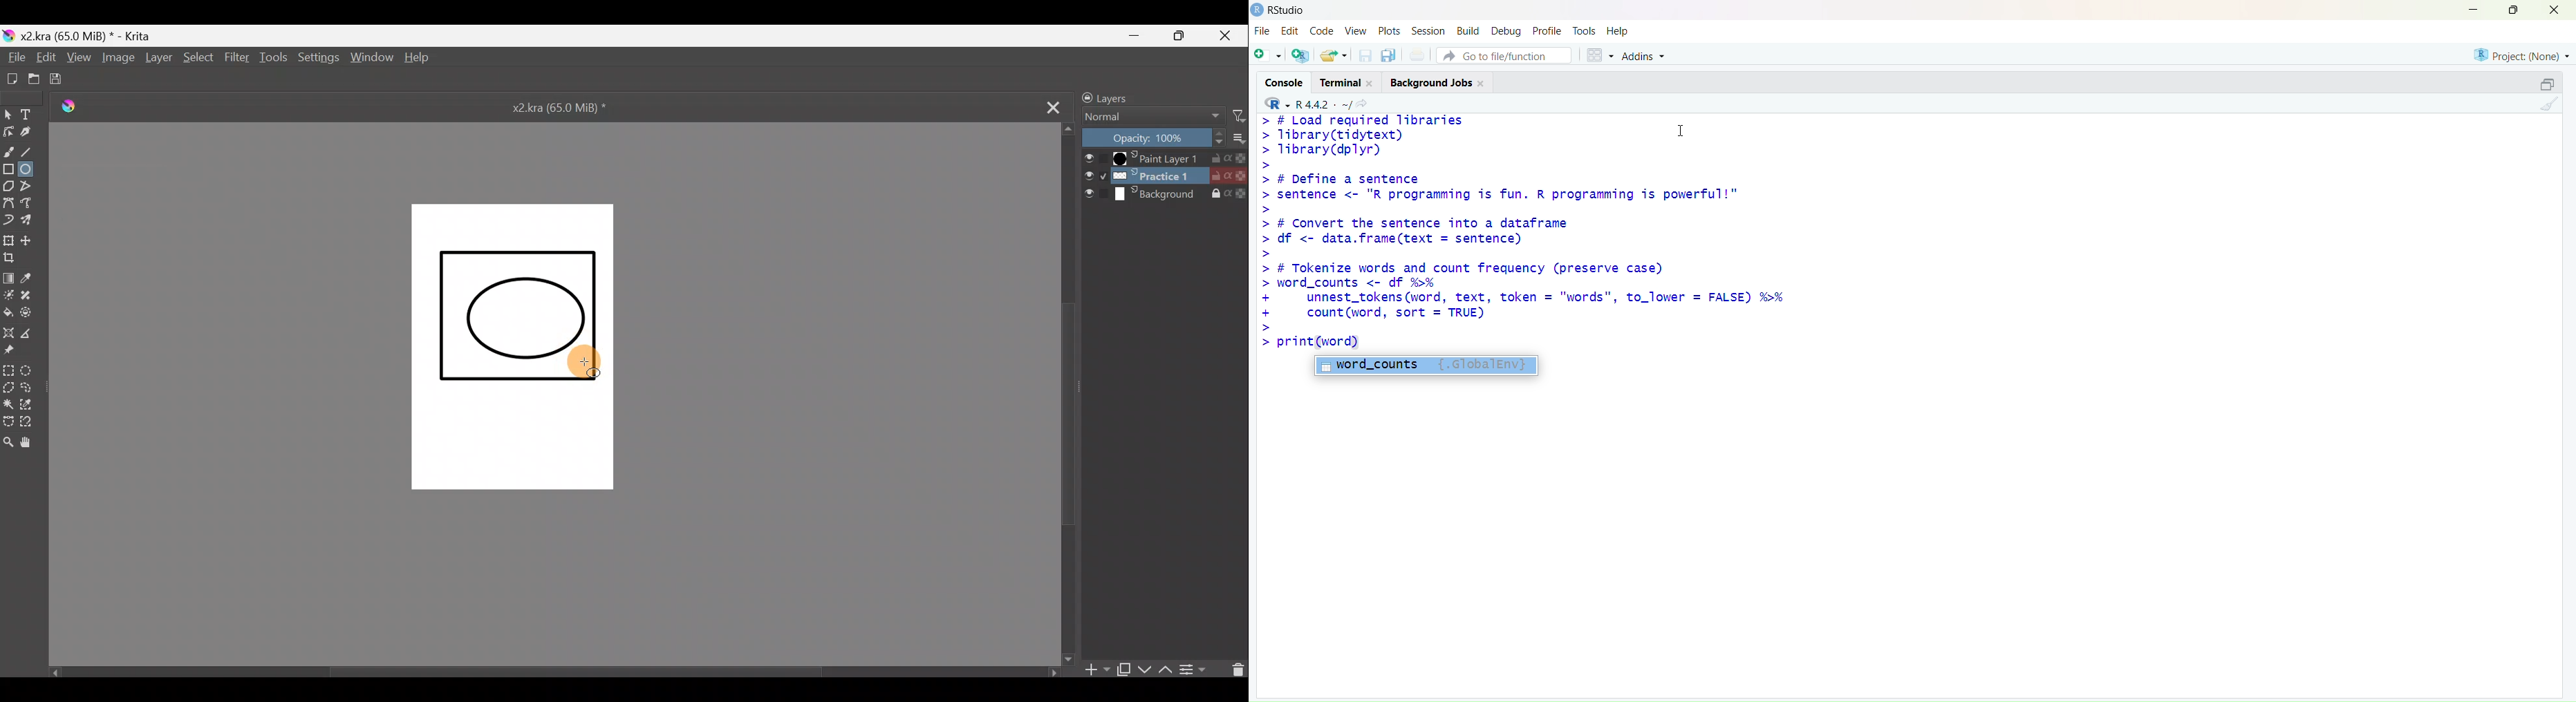 The height and width of the screenshot is (728, 2576). What do you see at coordinates (1325, 32) in the screenshot?
I see `code` at bounding box center [1325, 32].